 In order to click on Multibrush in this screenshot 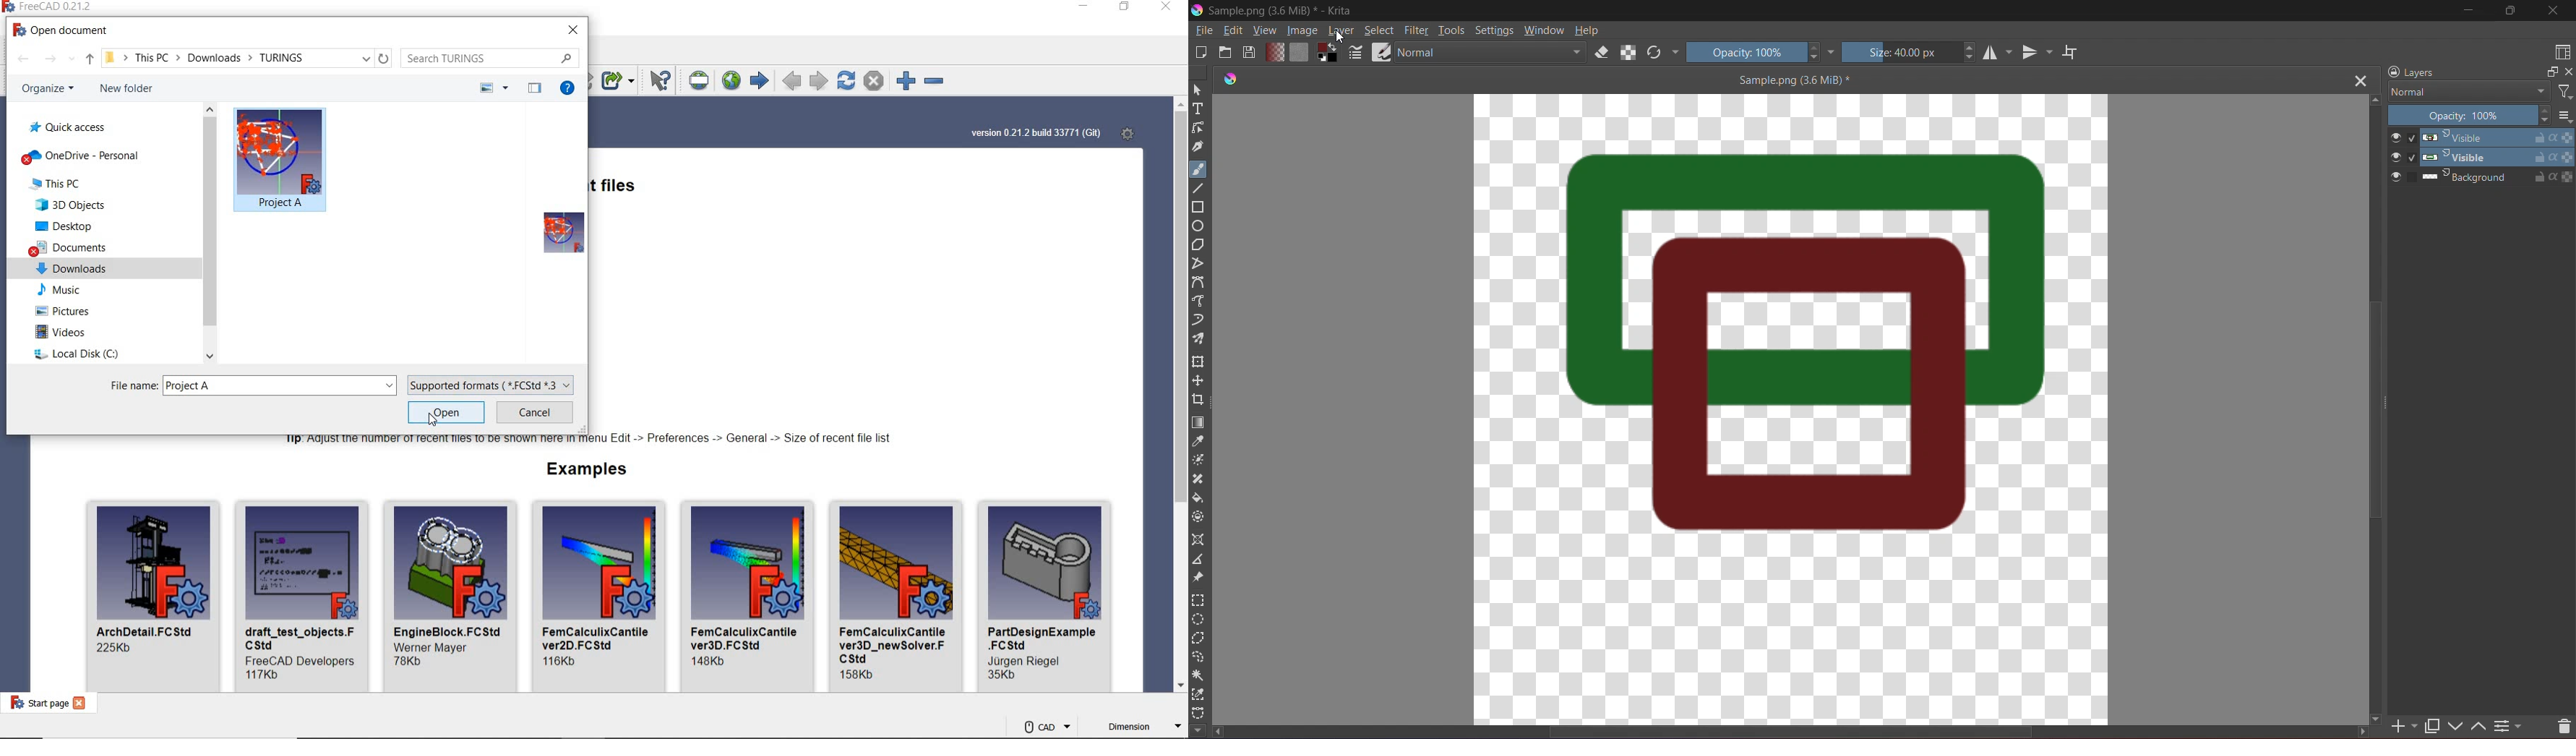, I will do `click(1201, 339)`.